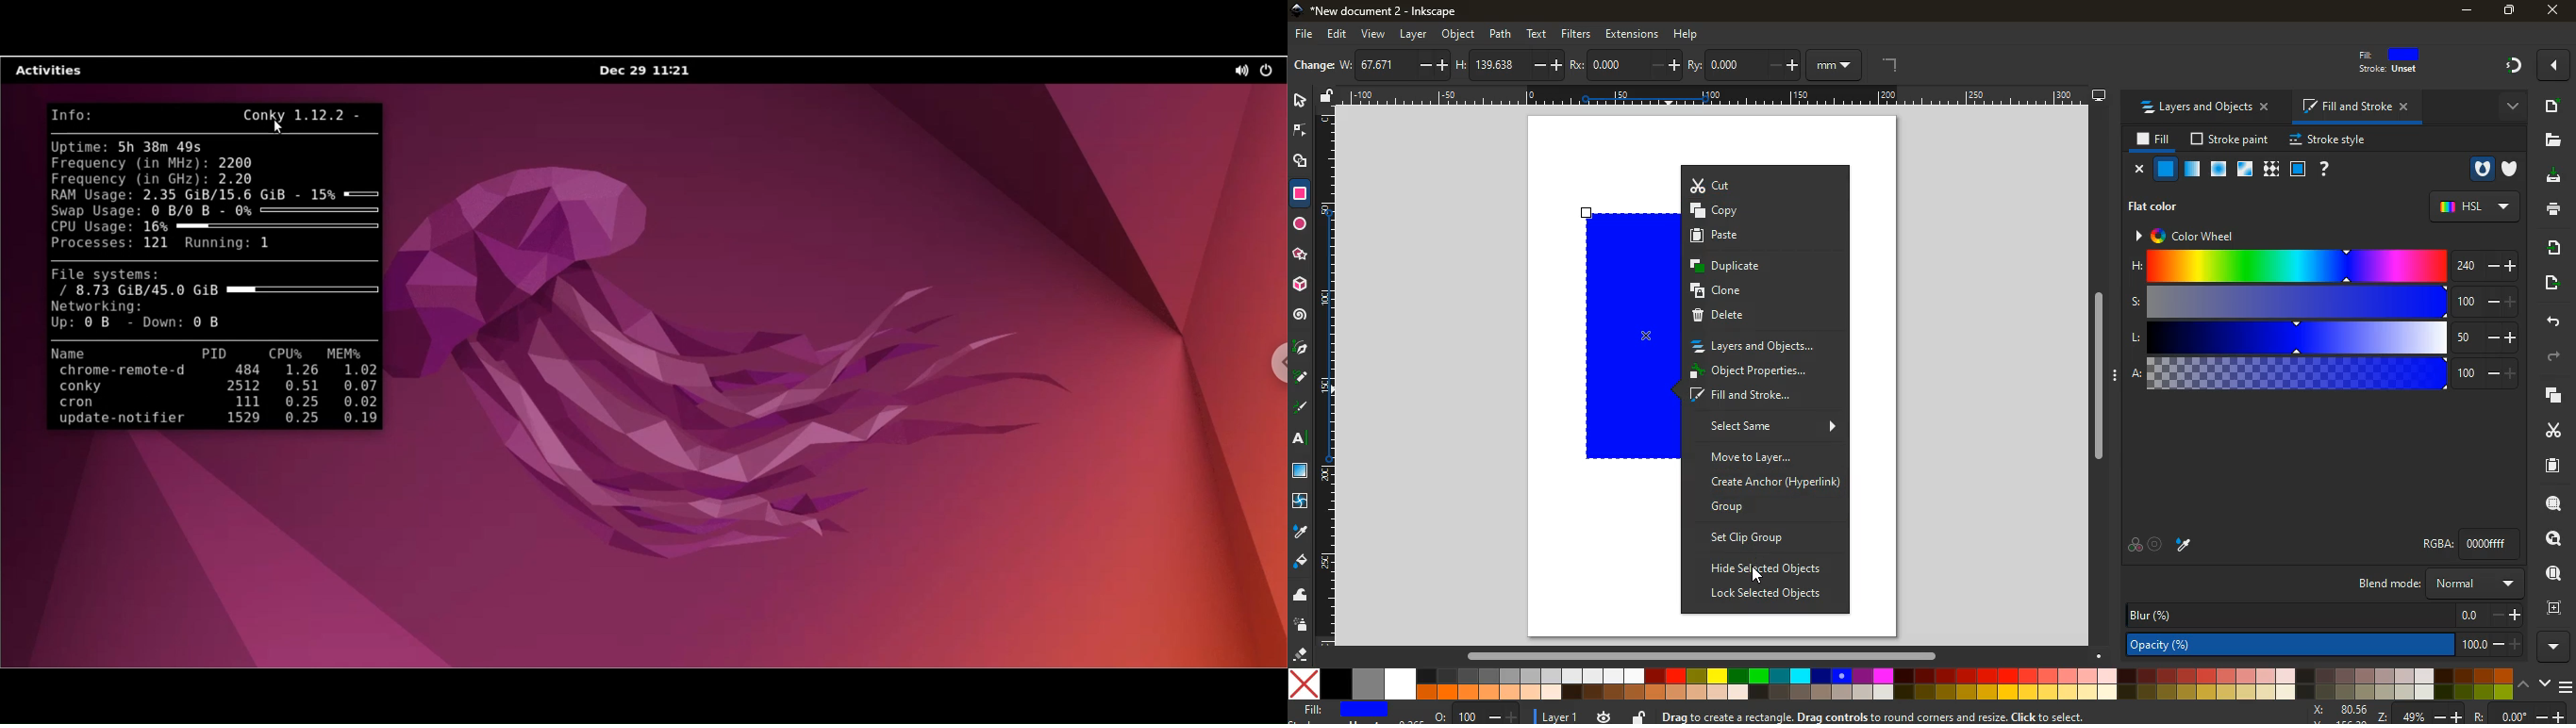 This screenshot has height=728, width=2576. What do you see at coordinates (2325, 643) in the screenshot?
I see `opacity` at bounding box center [2325, 643].